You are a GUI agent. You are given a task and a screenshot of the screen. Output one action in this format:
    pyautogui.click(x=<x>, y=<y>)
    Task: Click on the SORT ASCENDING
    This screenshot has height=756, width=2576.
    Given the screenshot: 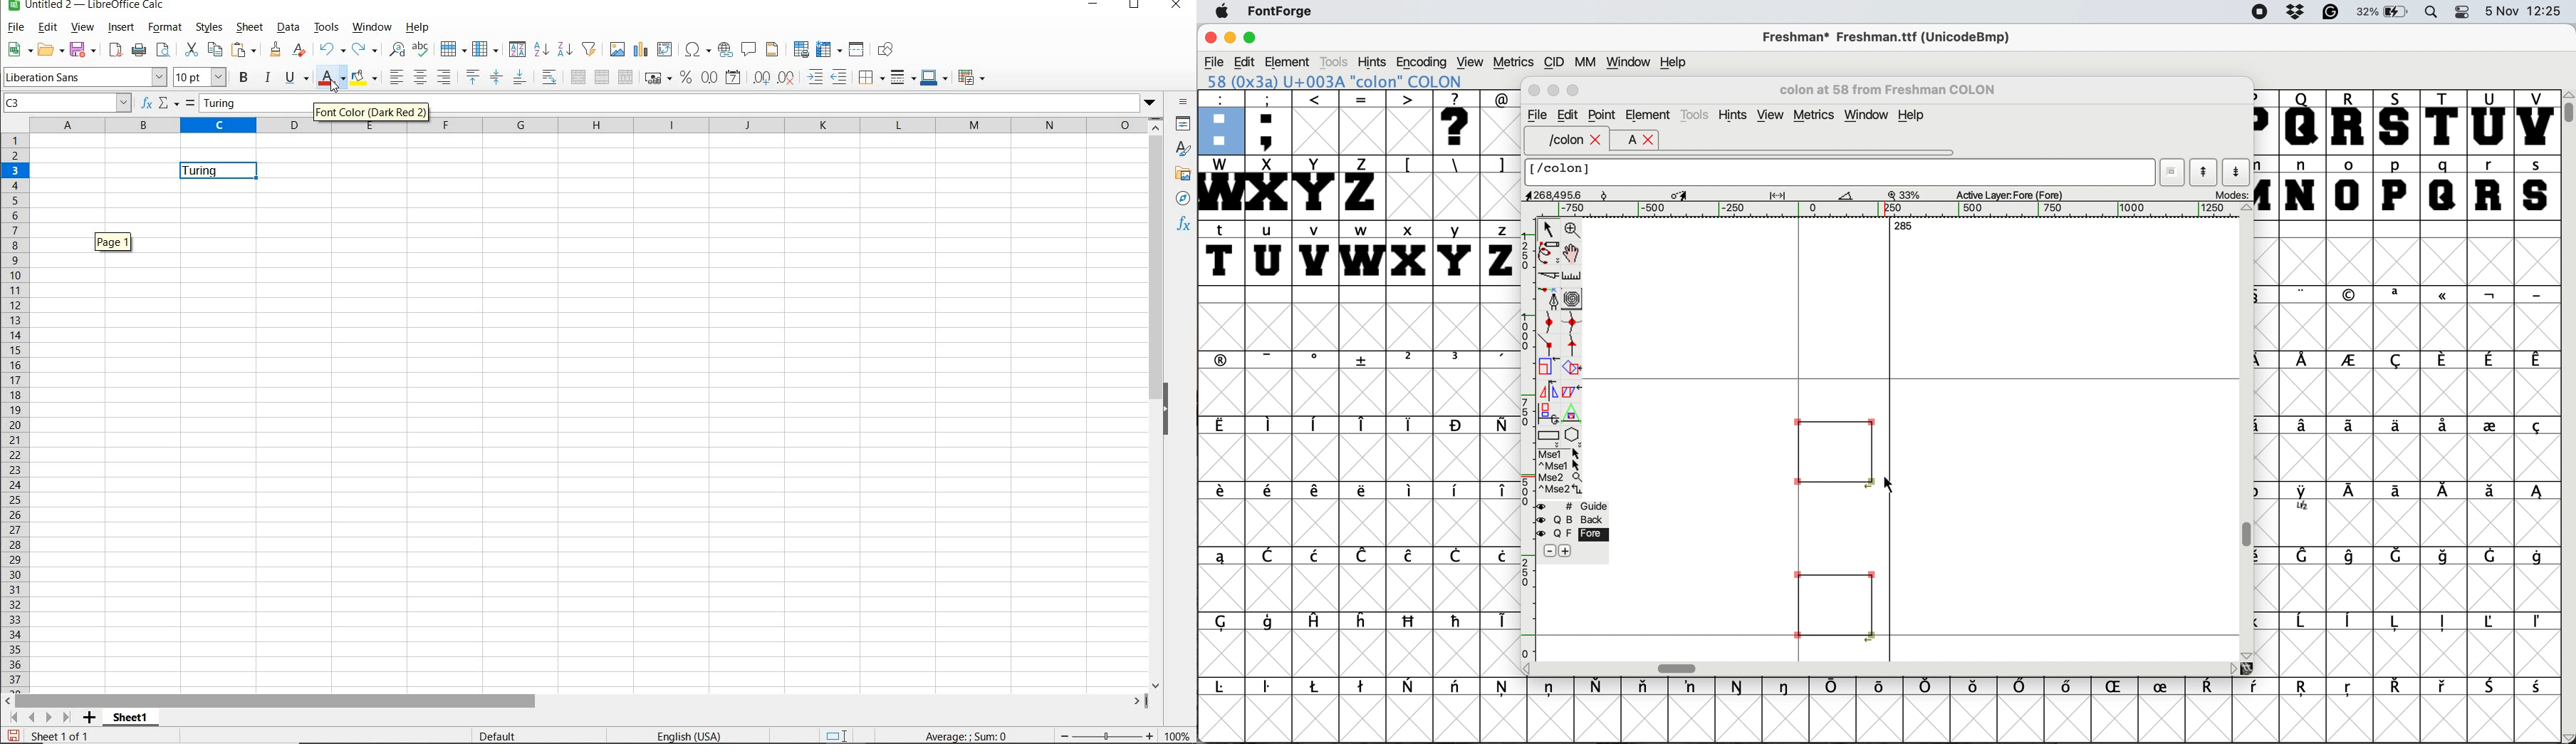 What is the action you would take?
    pyautogui.click(x=541, y=51)
    